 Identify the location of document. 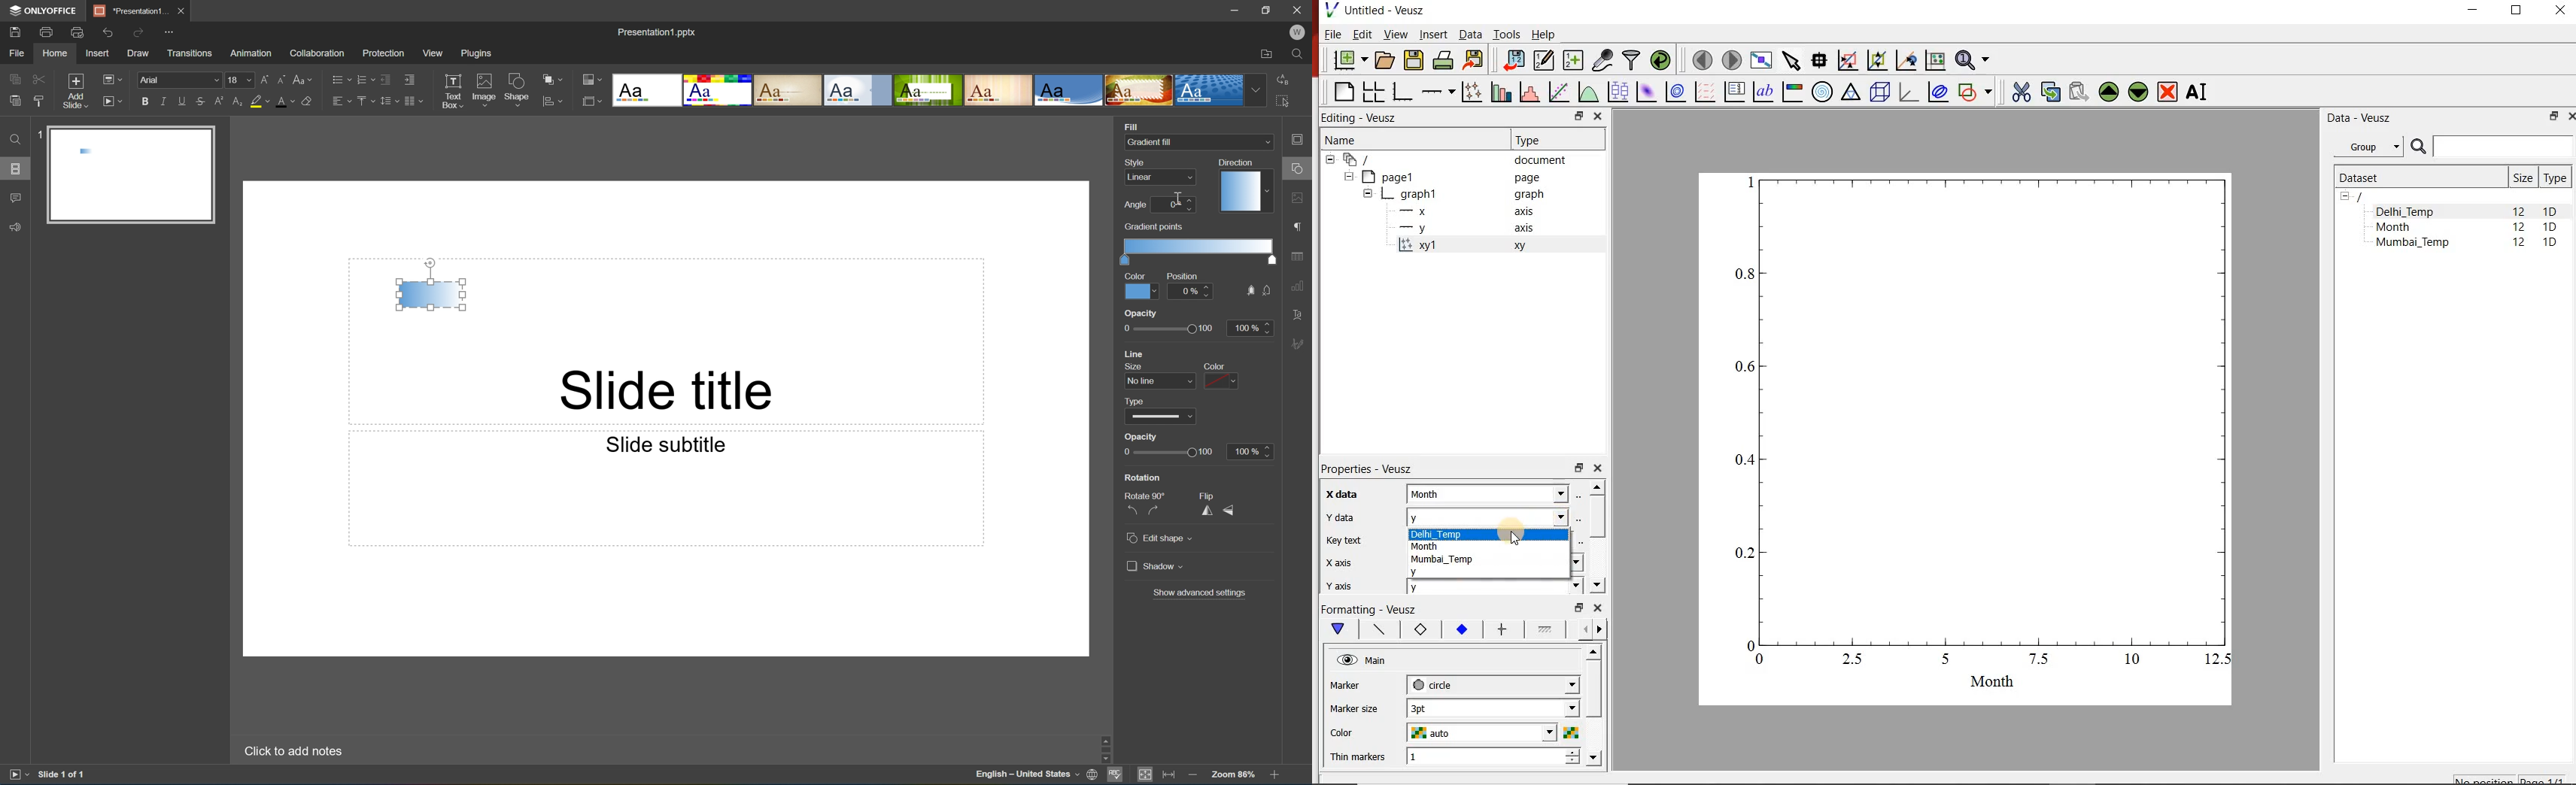
(1449, 159).